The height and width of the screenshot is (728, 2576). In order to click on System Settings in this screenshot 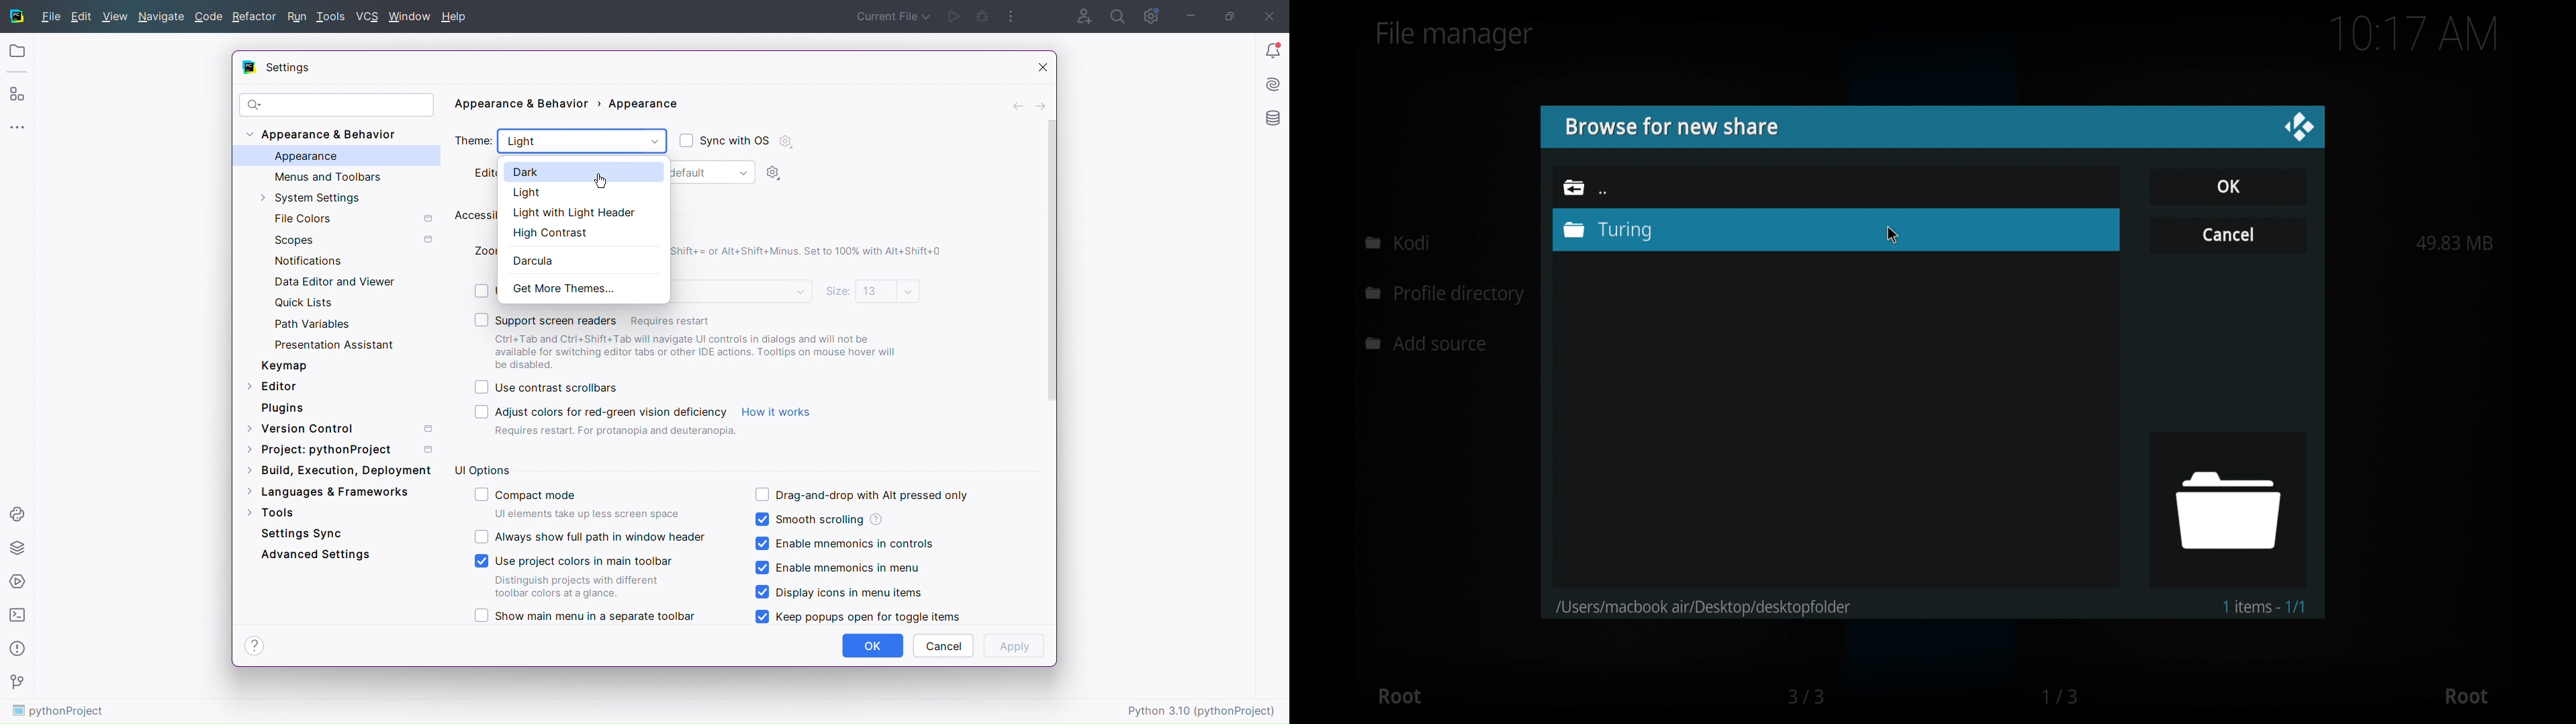, I will do `click(323, 199)`.